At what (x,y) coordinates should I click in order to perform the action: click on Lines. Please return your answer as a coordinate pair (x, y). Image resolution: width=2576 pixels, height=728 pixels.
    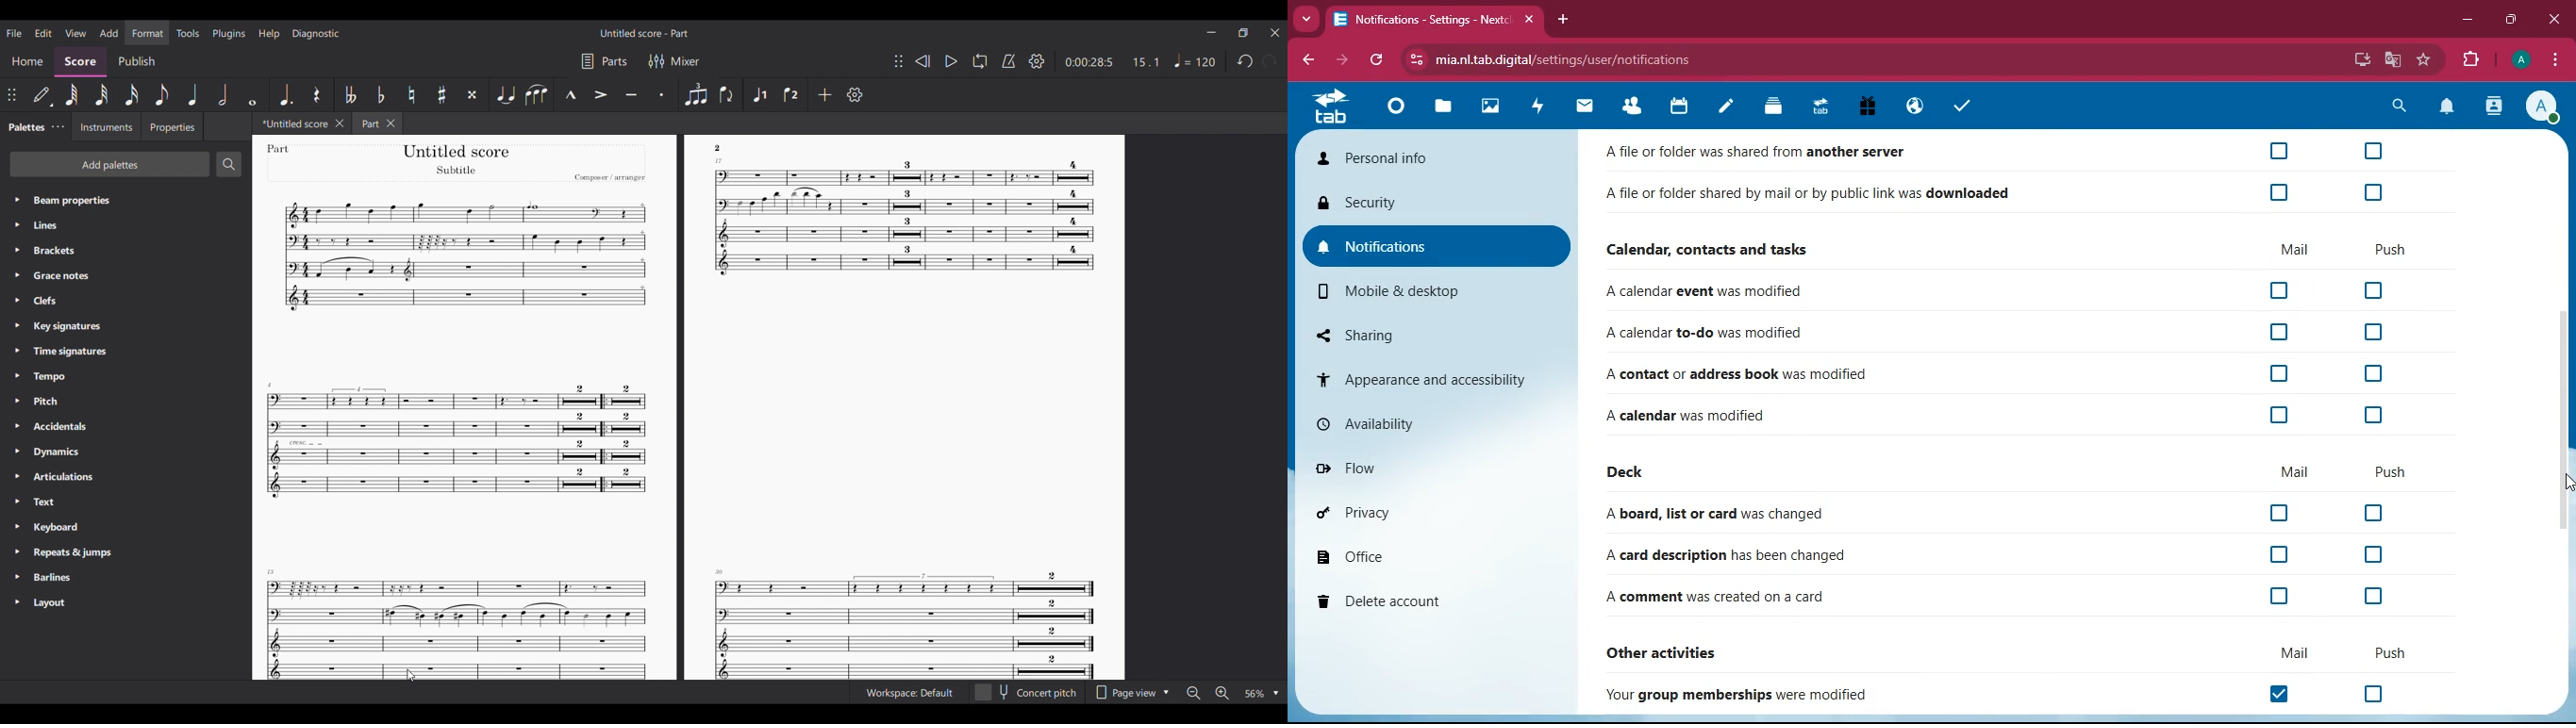
    Looking at the image, I should click on (65, 223).